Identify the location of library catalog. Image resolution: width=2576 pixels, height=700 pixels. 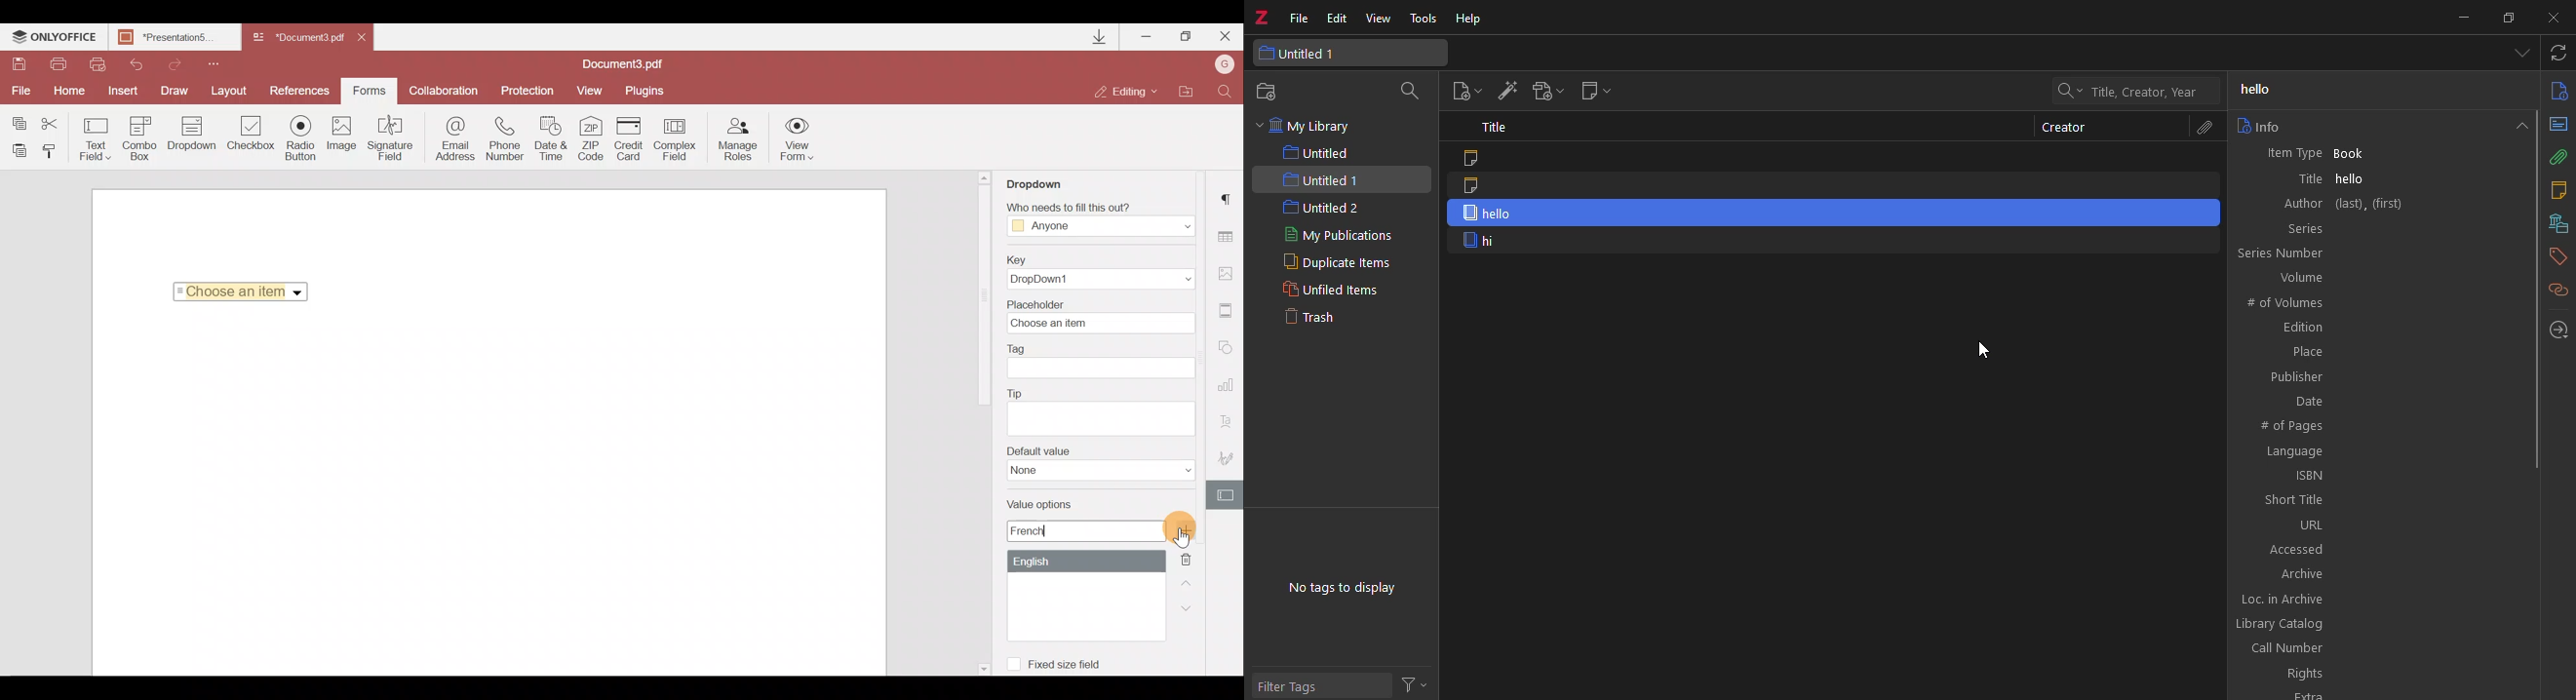
(2372, 625).